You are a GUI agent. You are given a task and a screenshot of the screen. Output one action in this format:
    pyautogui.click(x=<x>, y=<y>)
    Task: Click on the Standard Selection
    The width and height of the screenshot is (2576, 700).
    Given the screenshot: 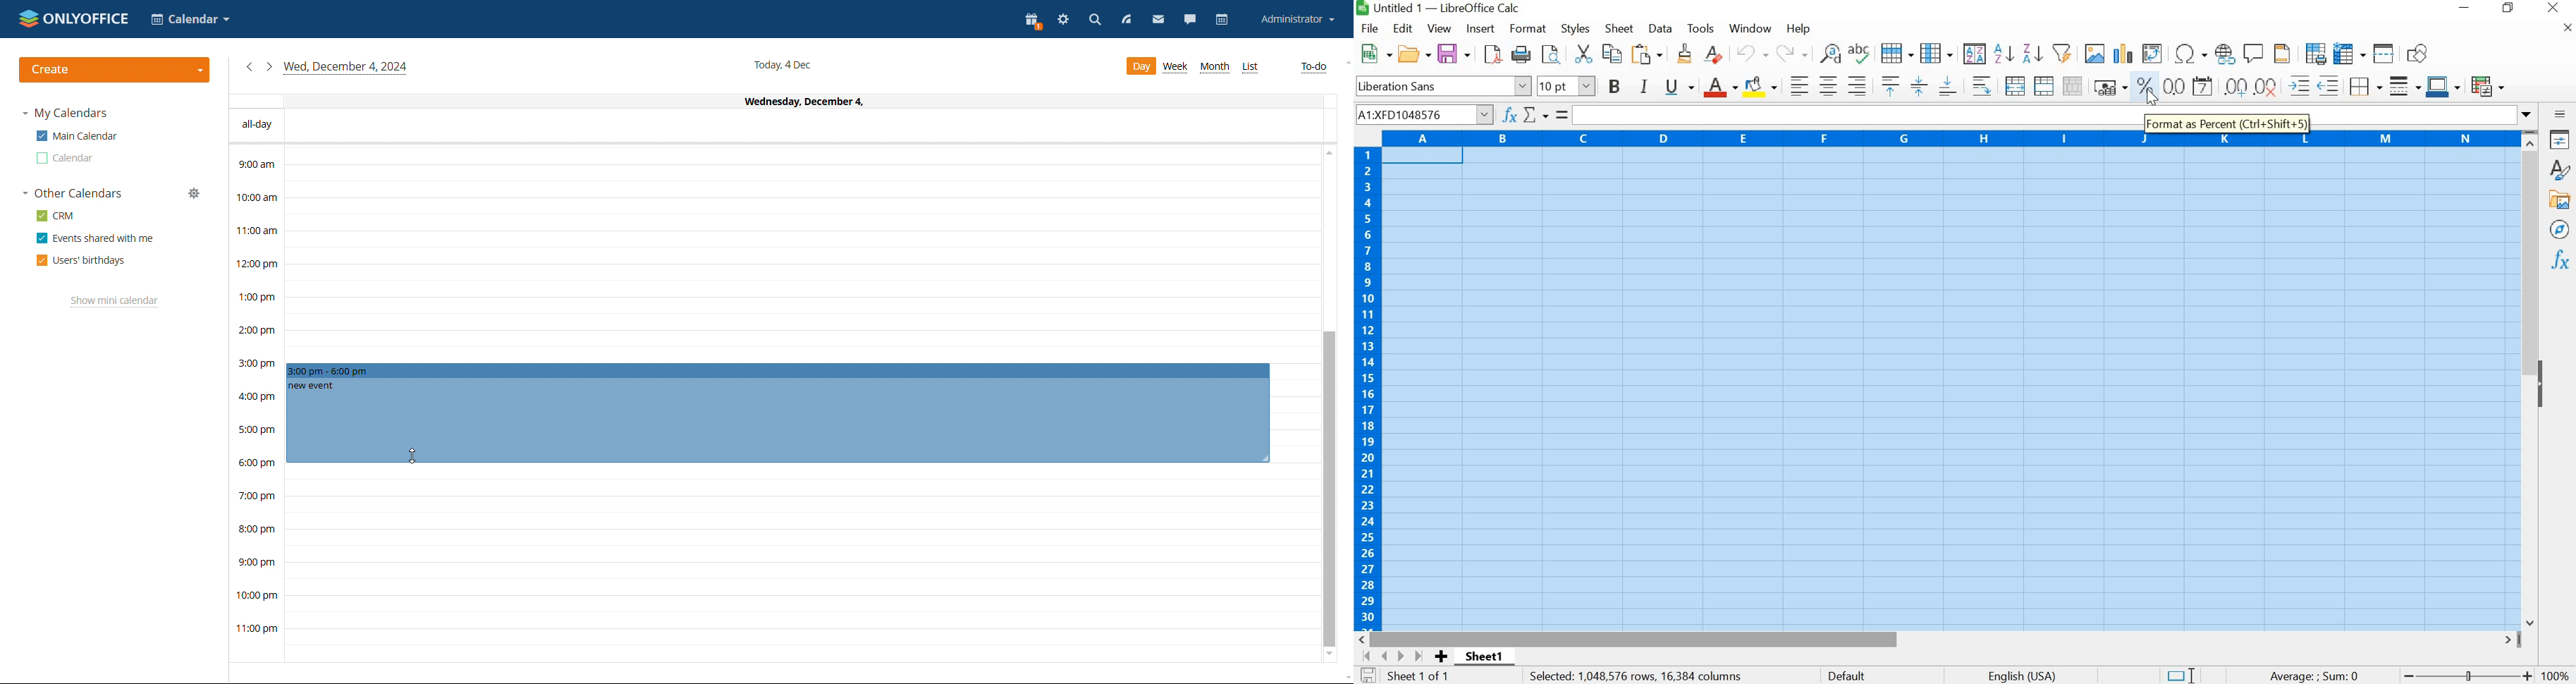 What is the action you would take?
    pyautogui.click(x=2184, y=672)
    